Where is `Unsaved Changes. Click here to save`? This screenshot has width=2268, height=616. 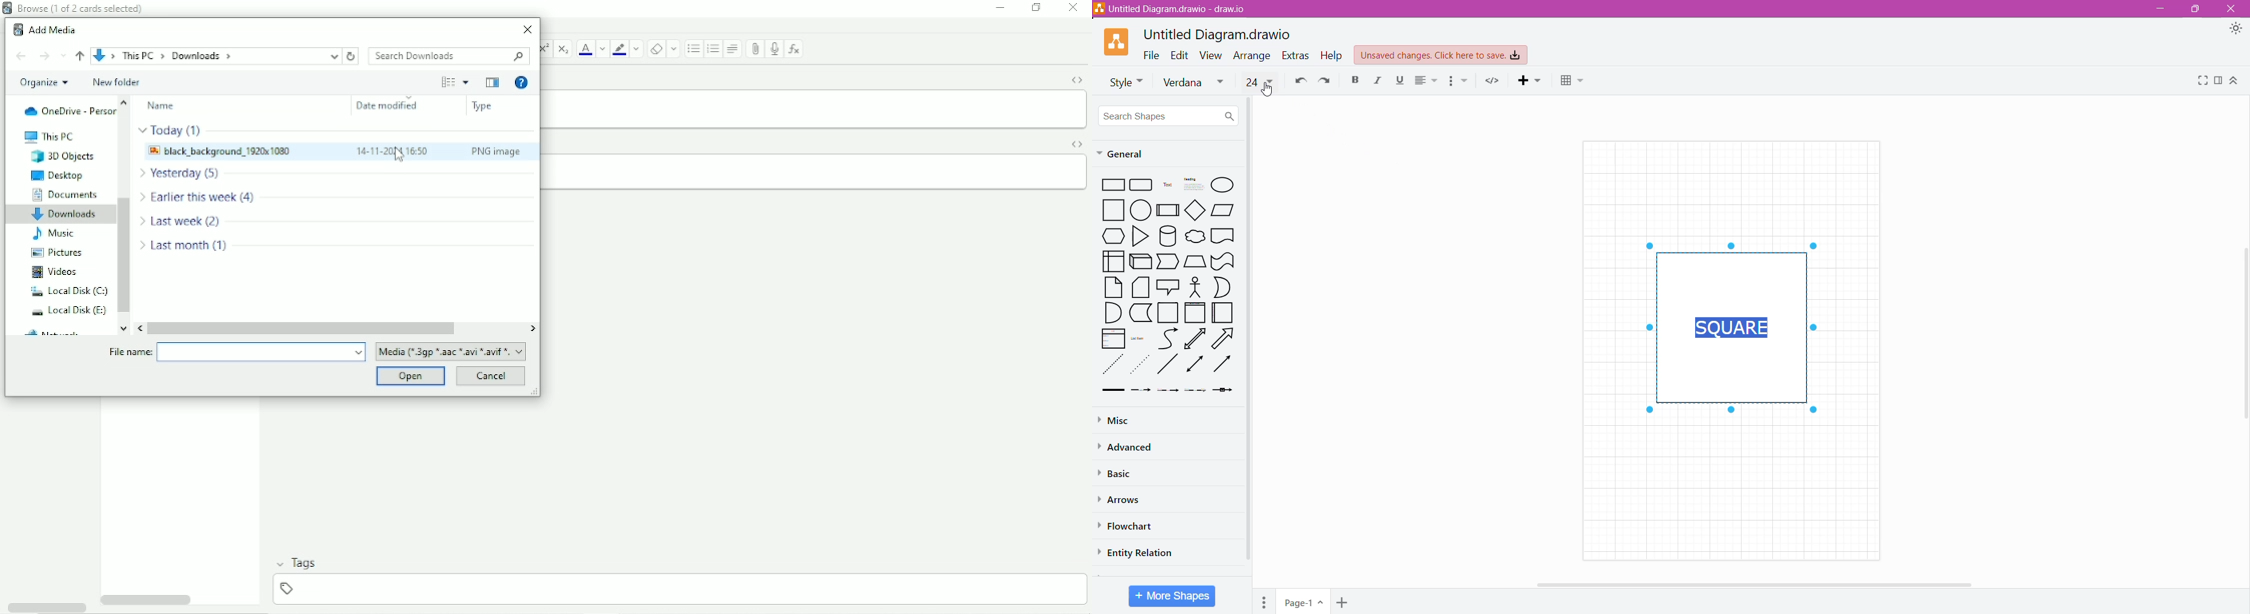
Unsaved Changes. Click here to save is located at coordinates (1441, 55).